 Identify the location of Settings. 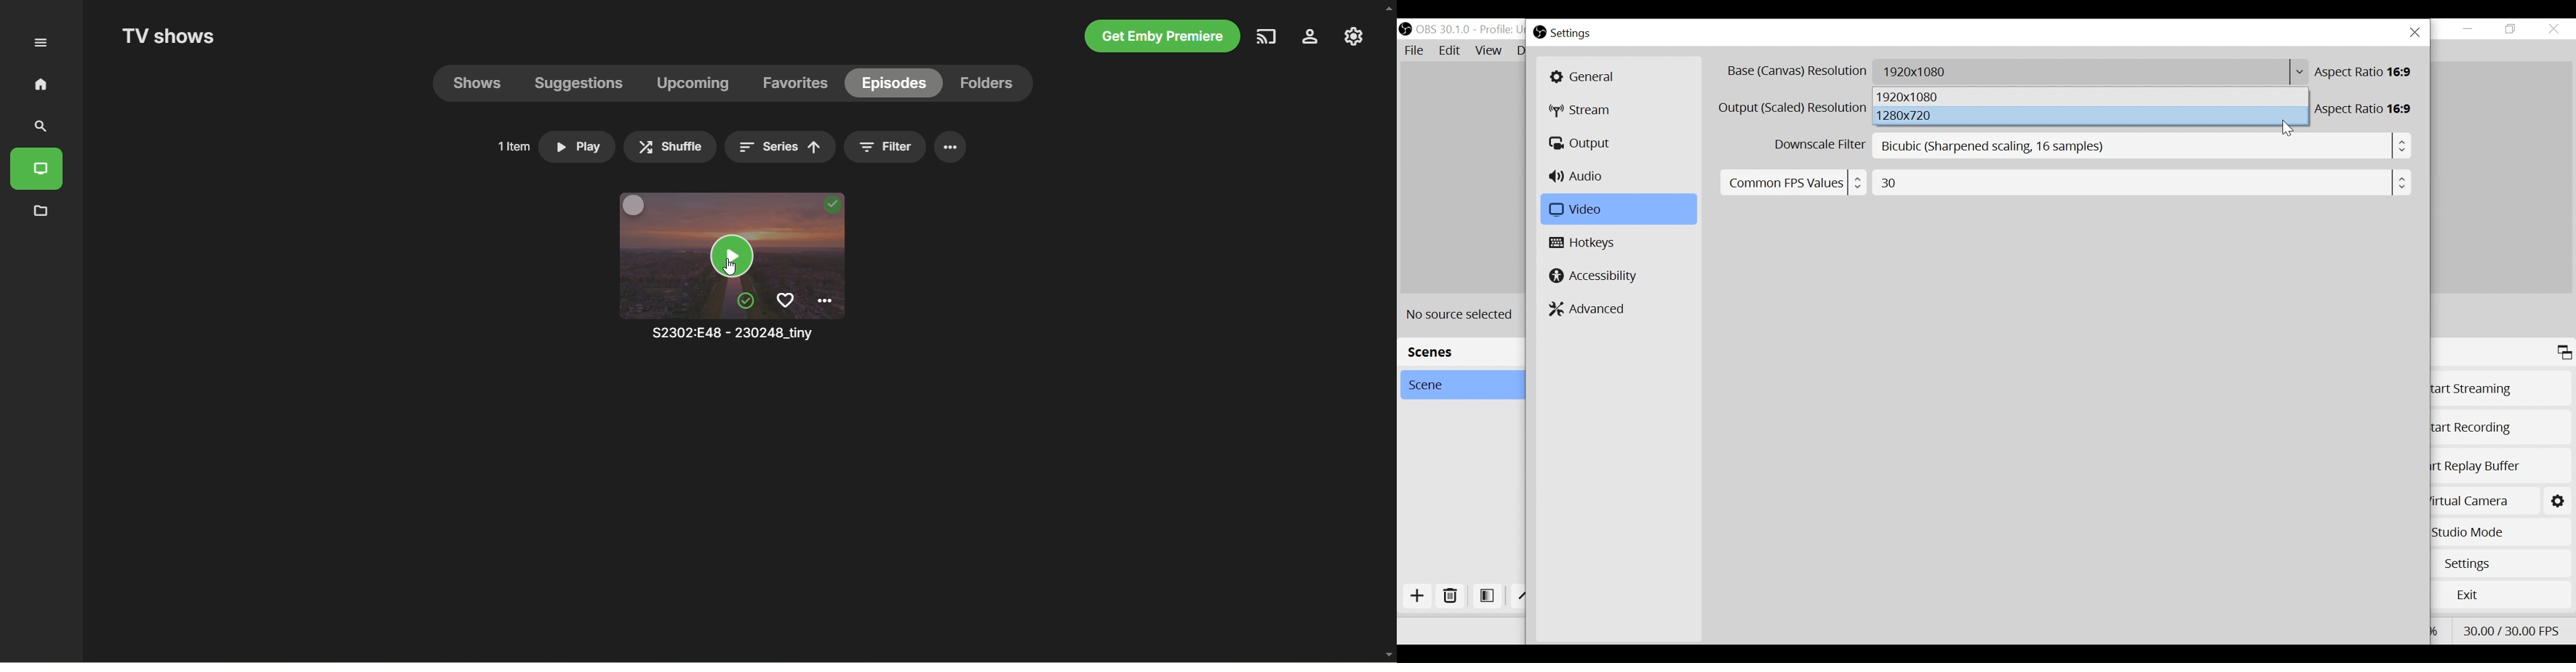
(1572, 34).